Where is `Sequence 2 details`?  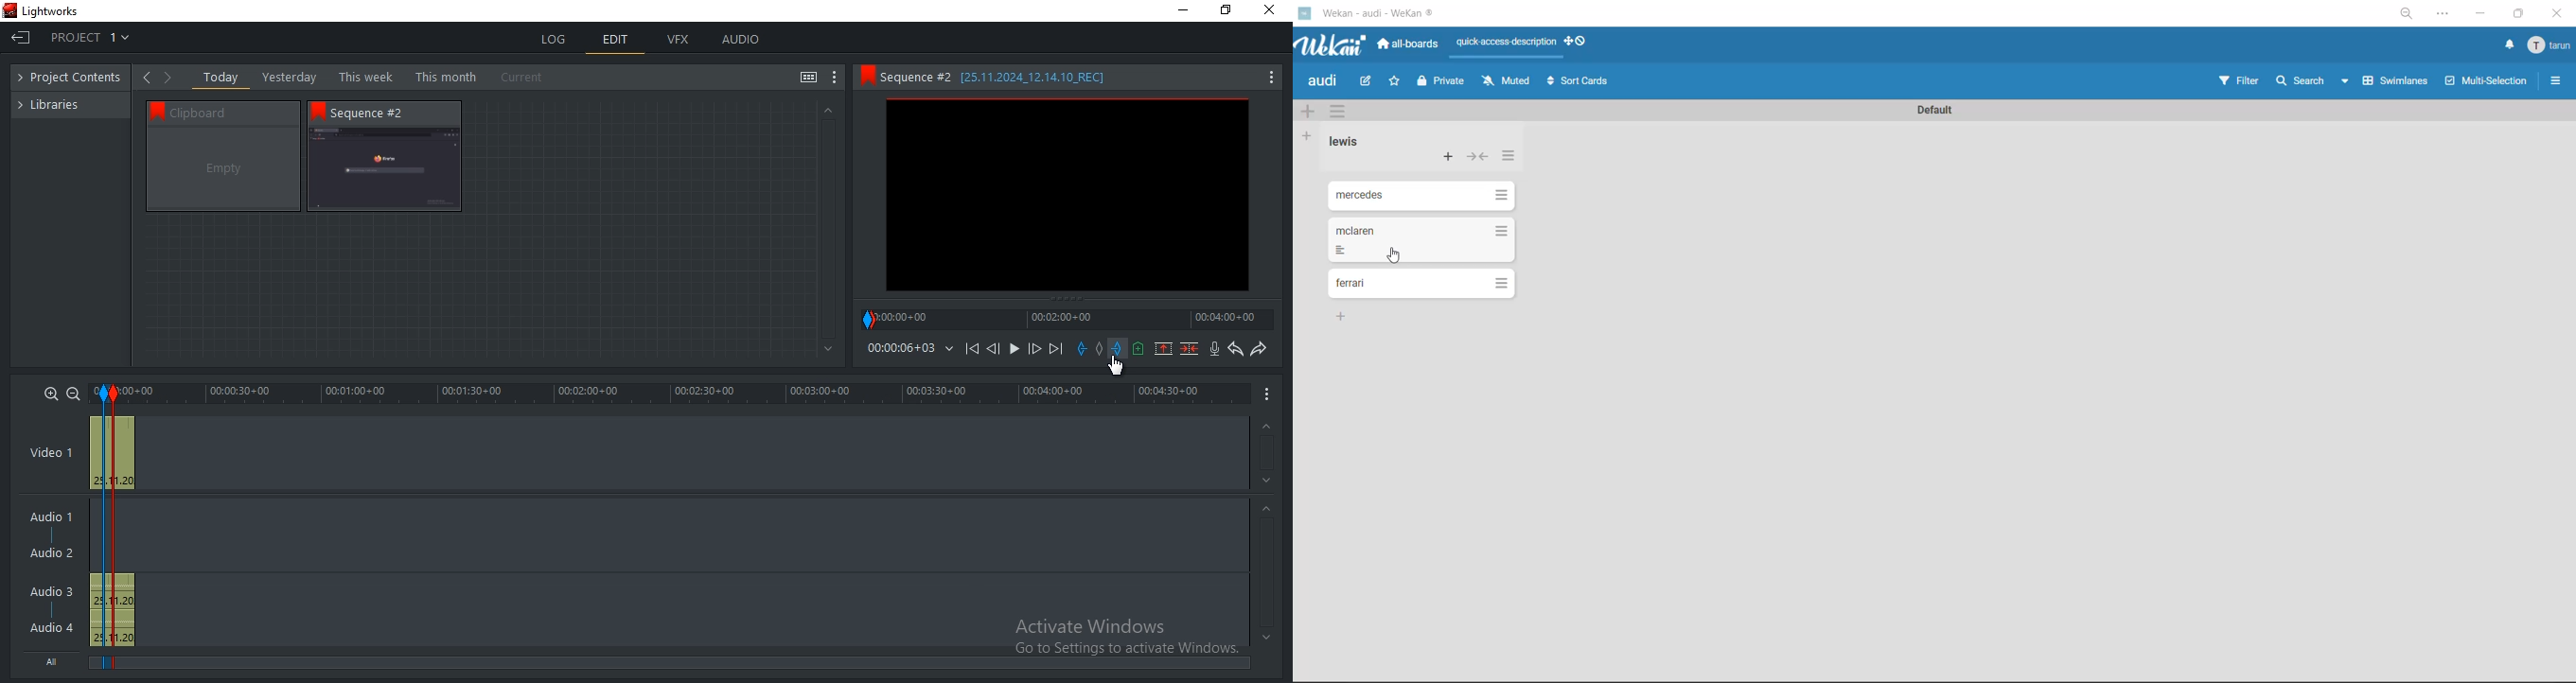 Sequence 2 details is located at coordinates (1011, 77).